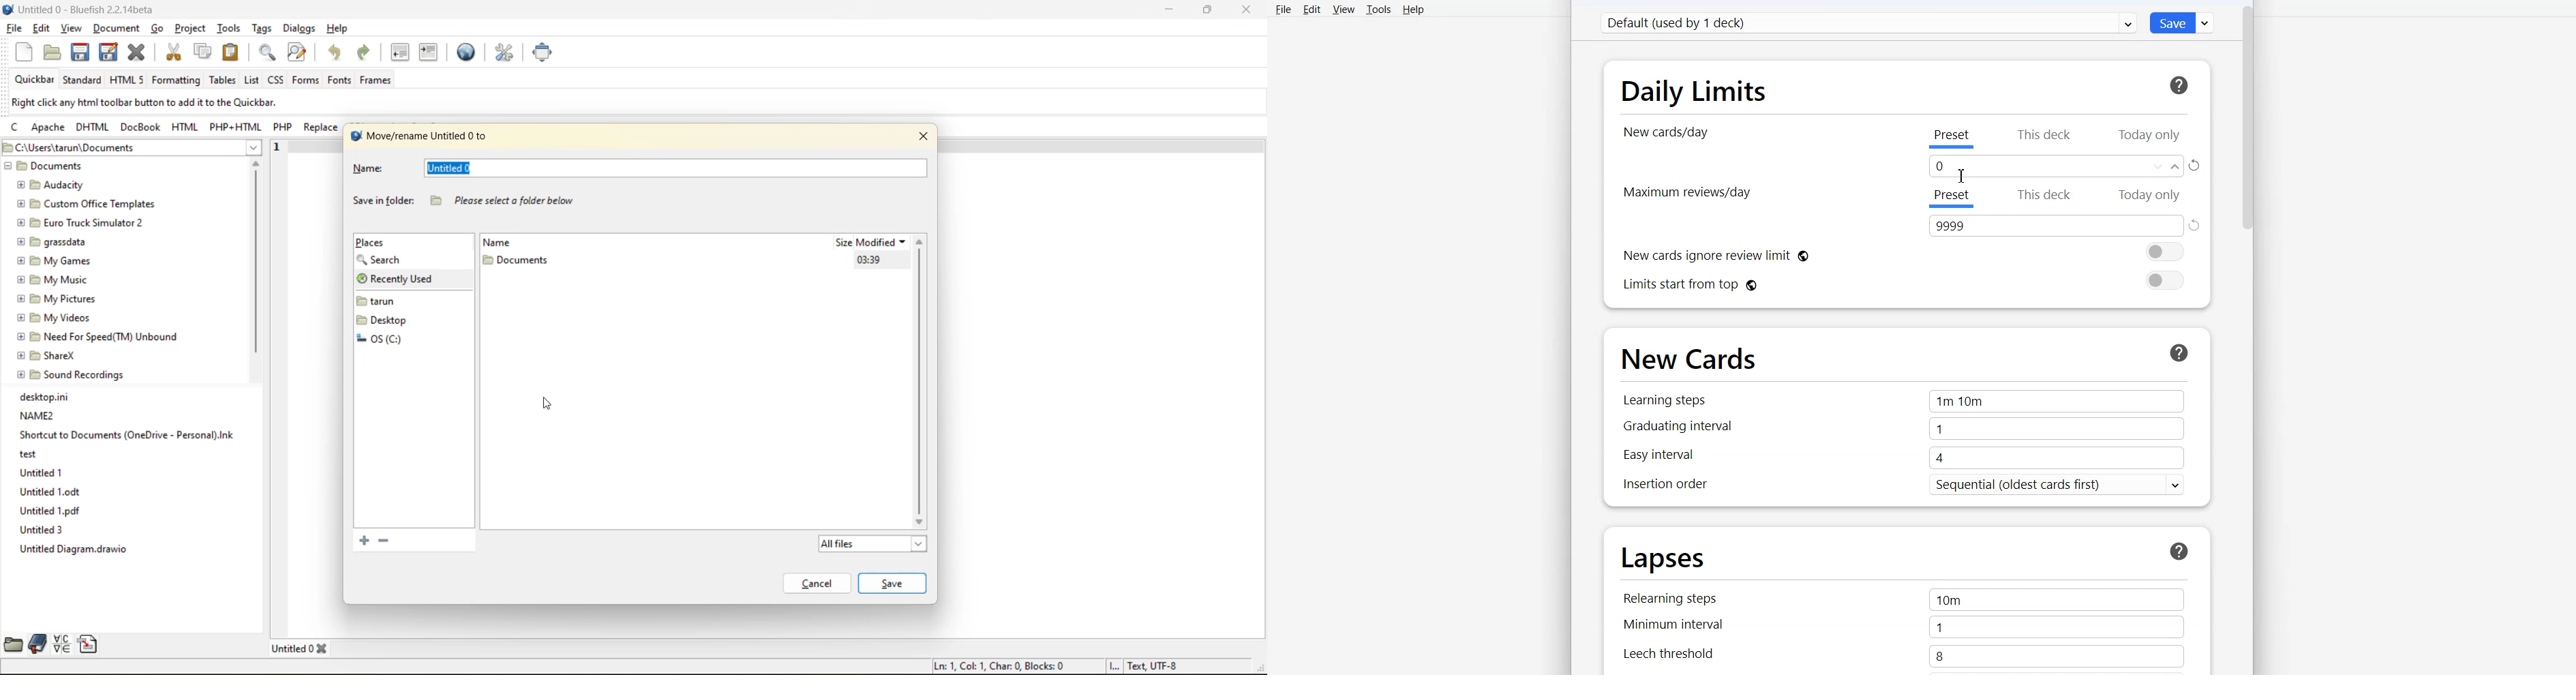 This screenshot has width=2576, height=700. What do you see at coordinates (869, 260) in the screenshot?
I see `modified date and time` at bounding box center [869, 260].